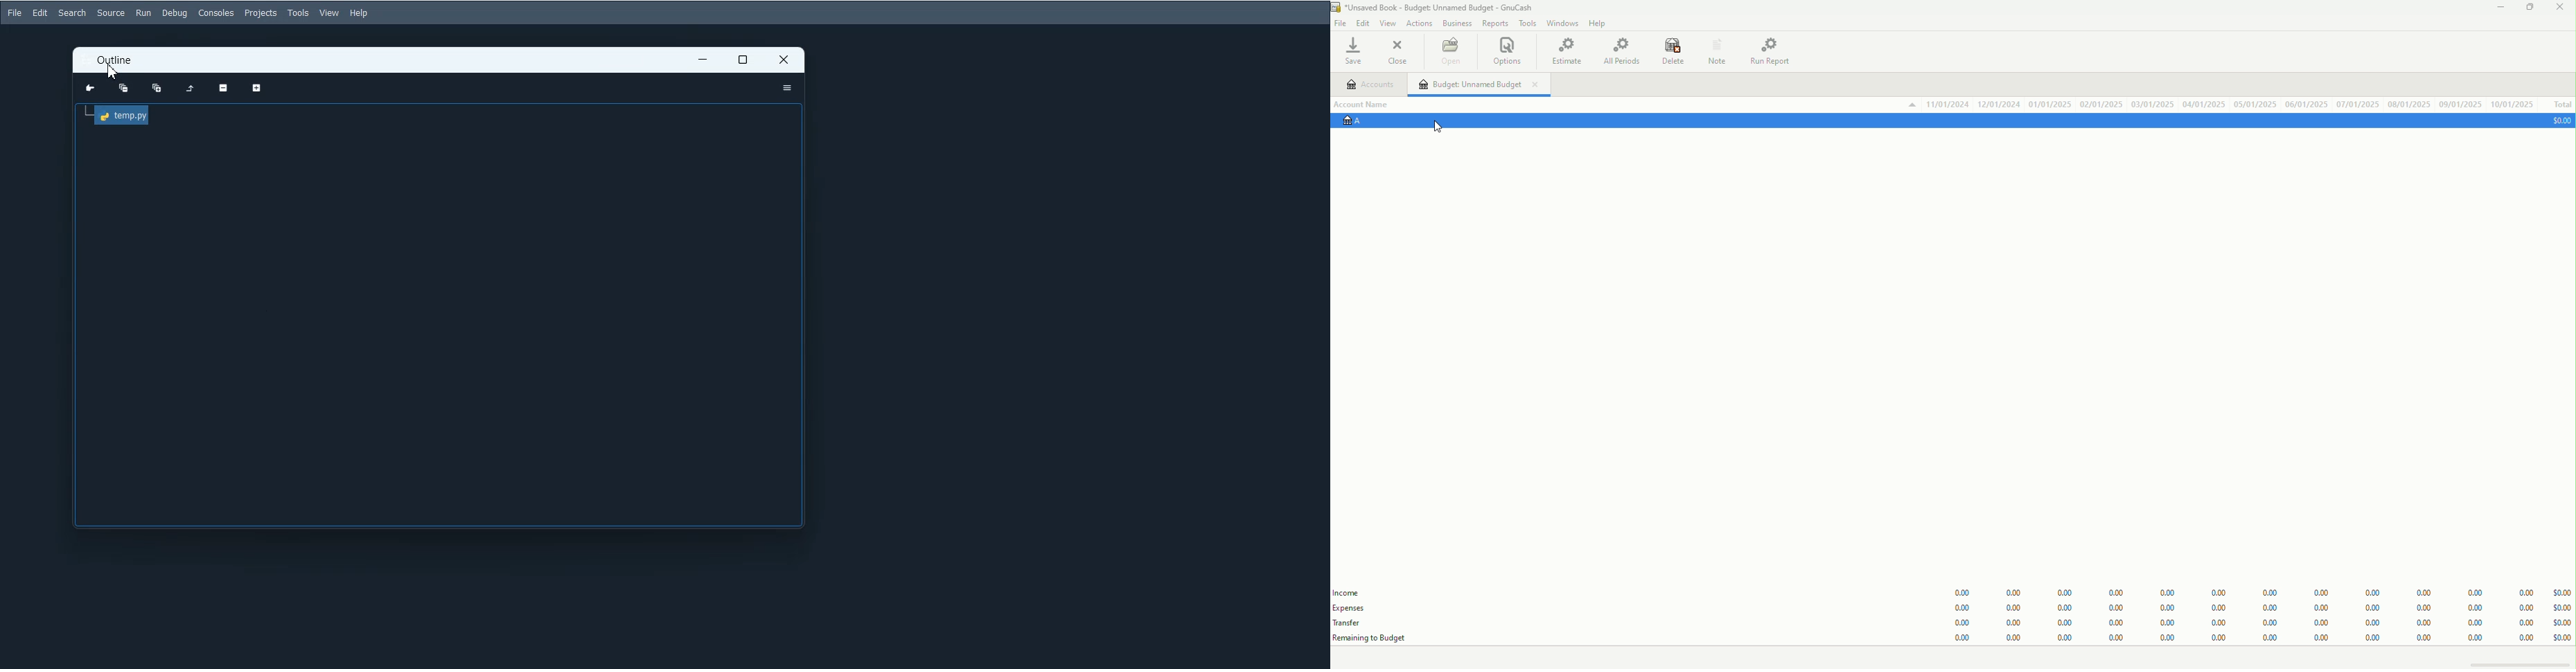  What do you see at coordinates (298, 13) in the screenshot?
I see `Tools` at bounding box center [298, 13].